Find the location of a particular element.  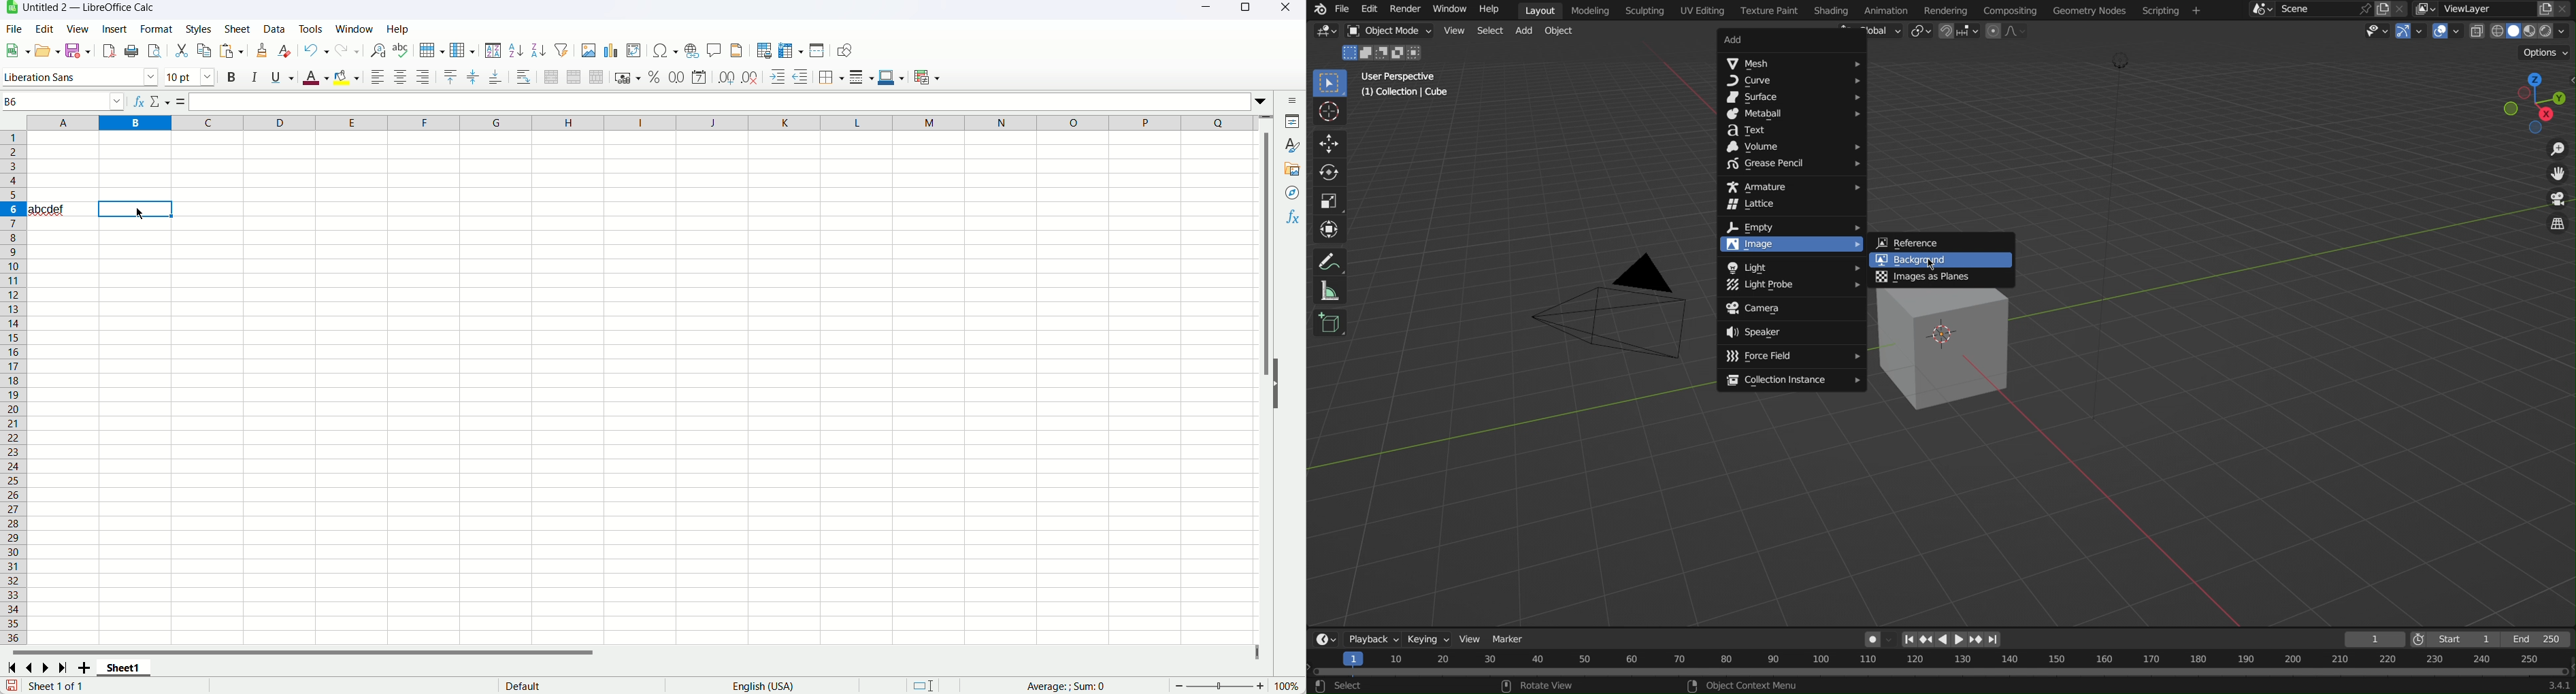

cut is located at coordinates (181, 52).